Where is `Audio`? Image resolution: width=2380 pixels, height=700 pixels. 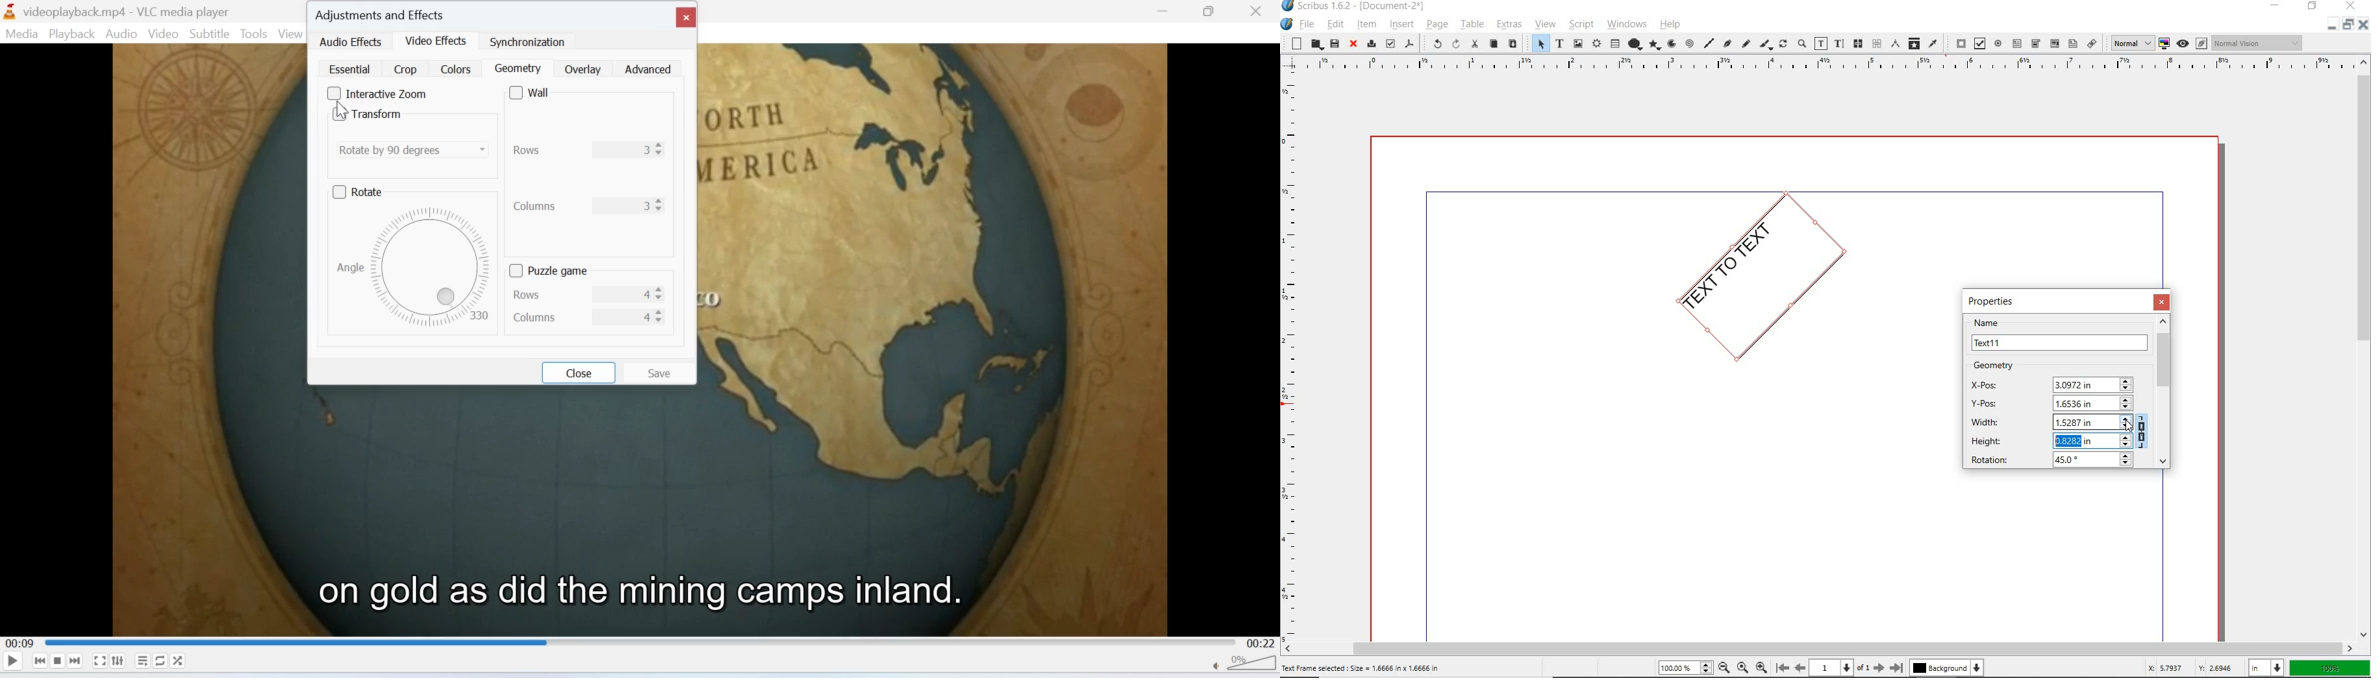
Audio is located at coordinates (122, 34).